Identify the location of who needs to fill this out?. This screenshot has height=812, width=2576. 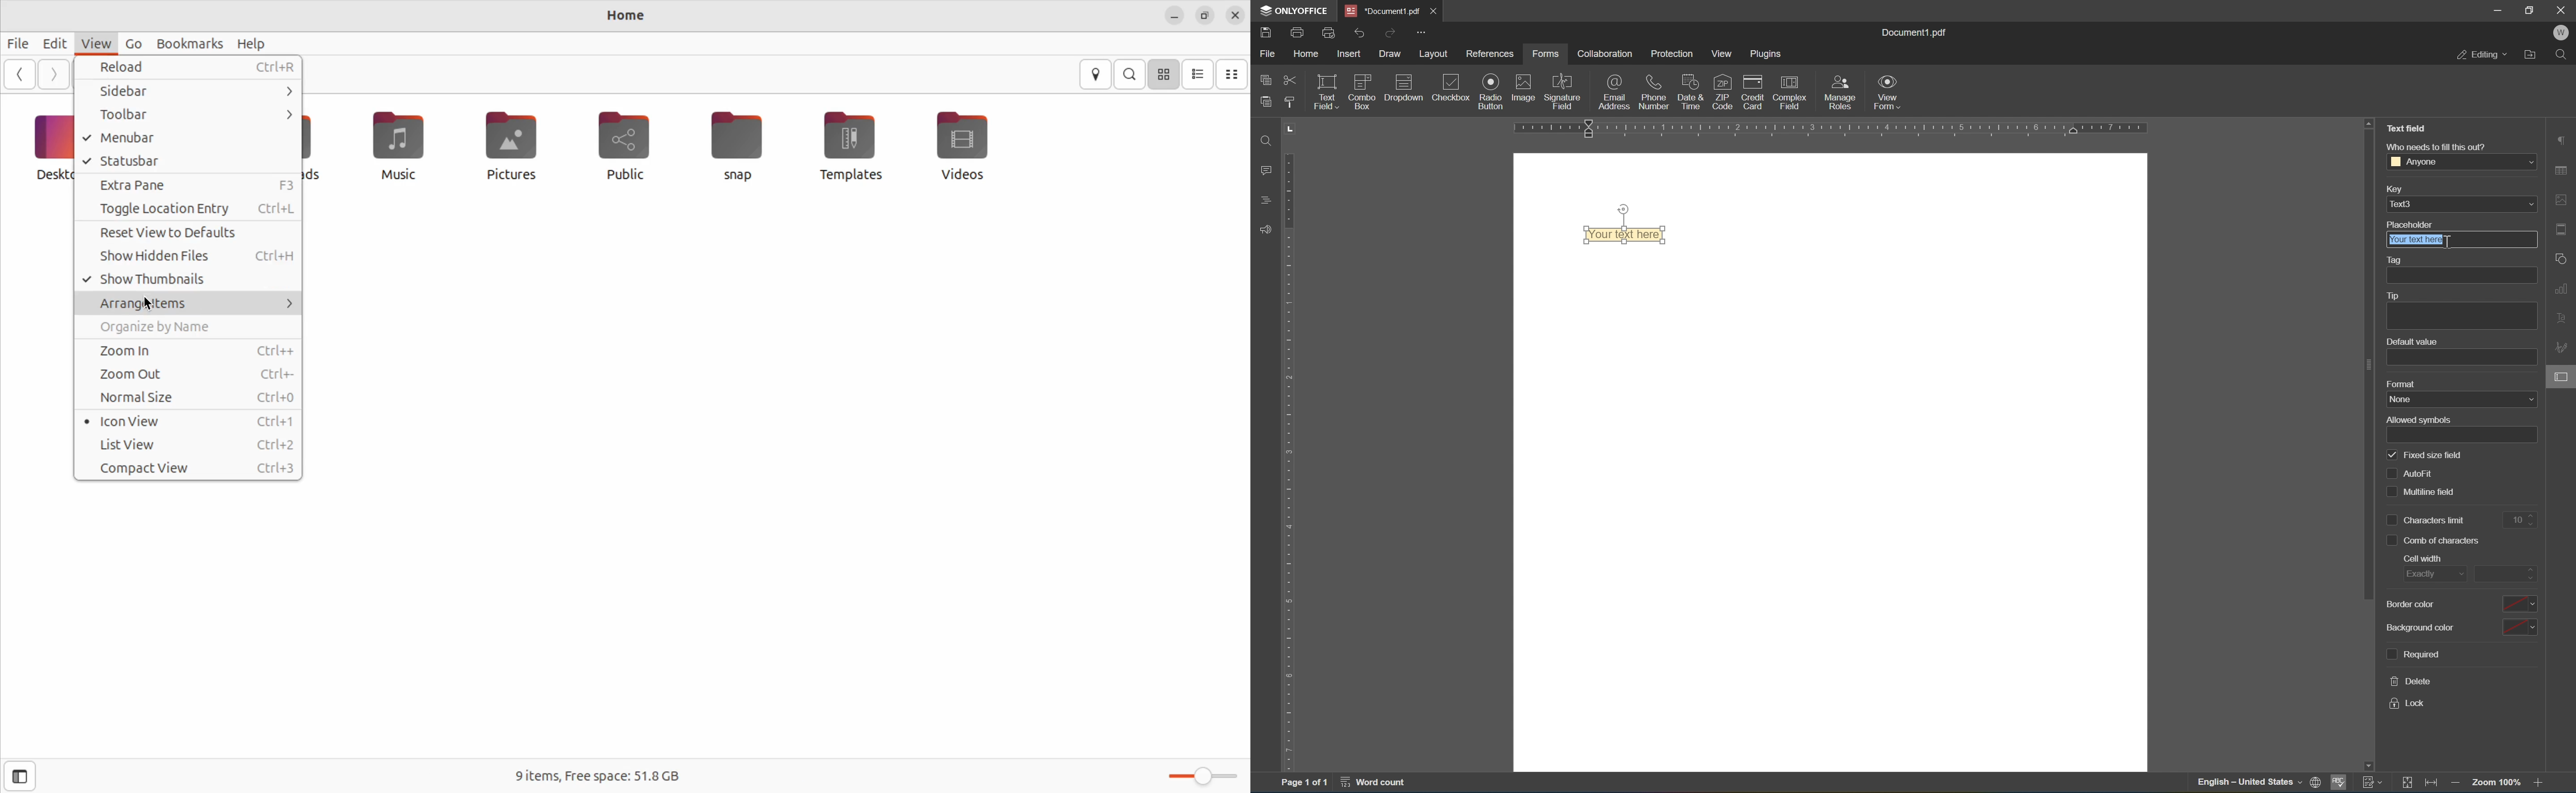
(2443, 145).